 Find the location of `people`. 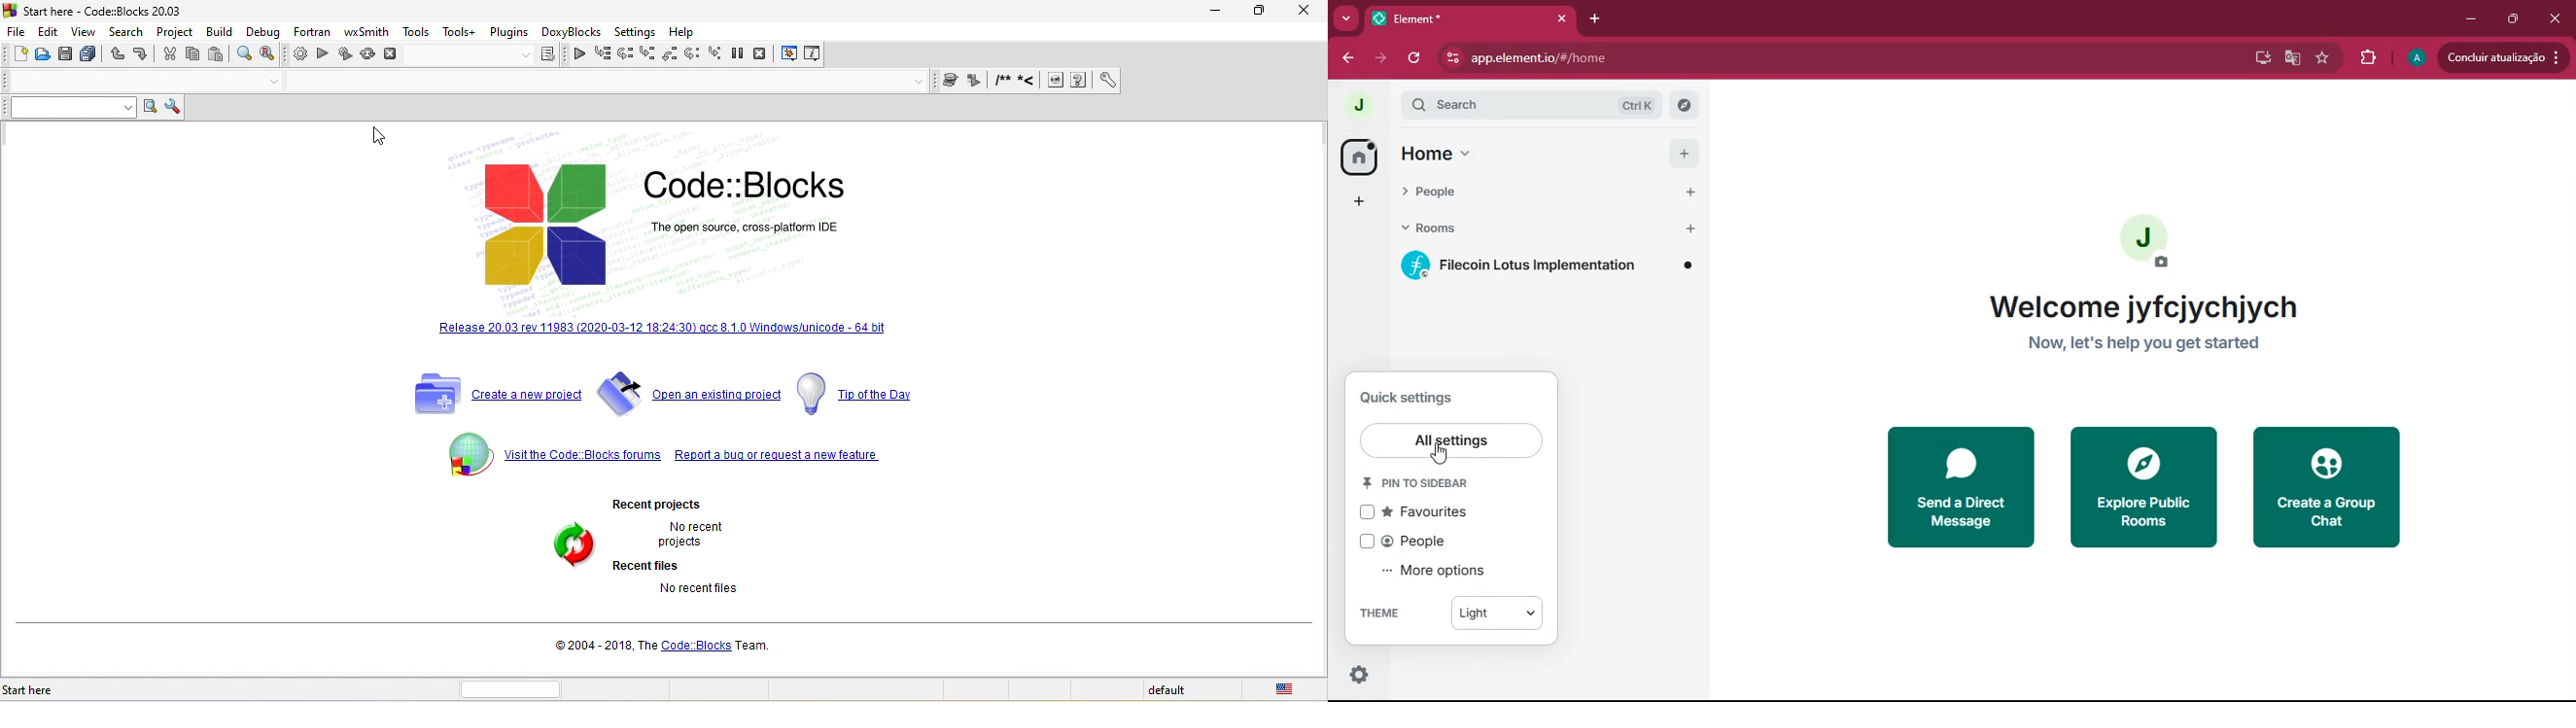

people is located at coordinates (1428, 193).